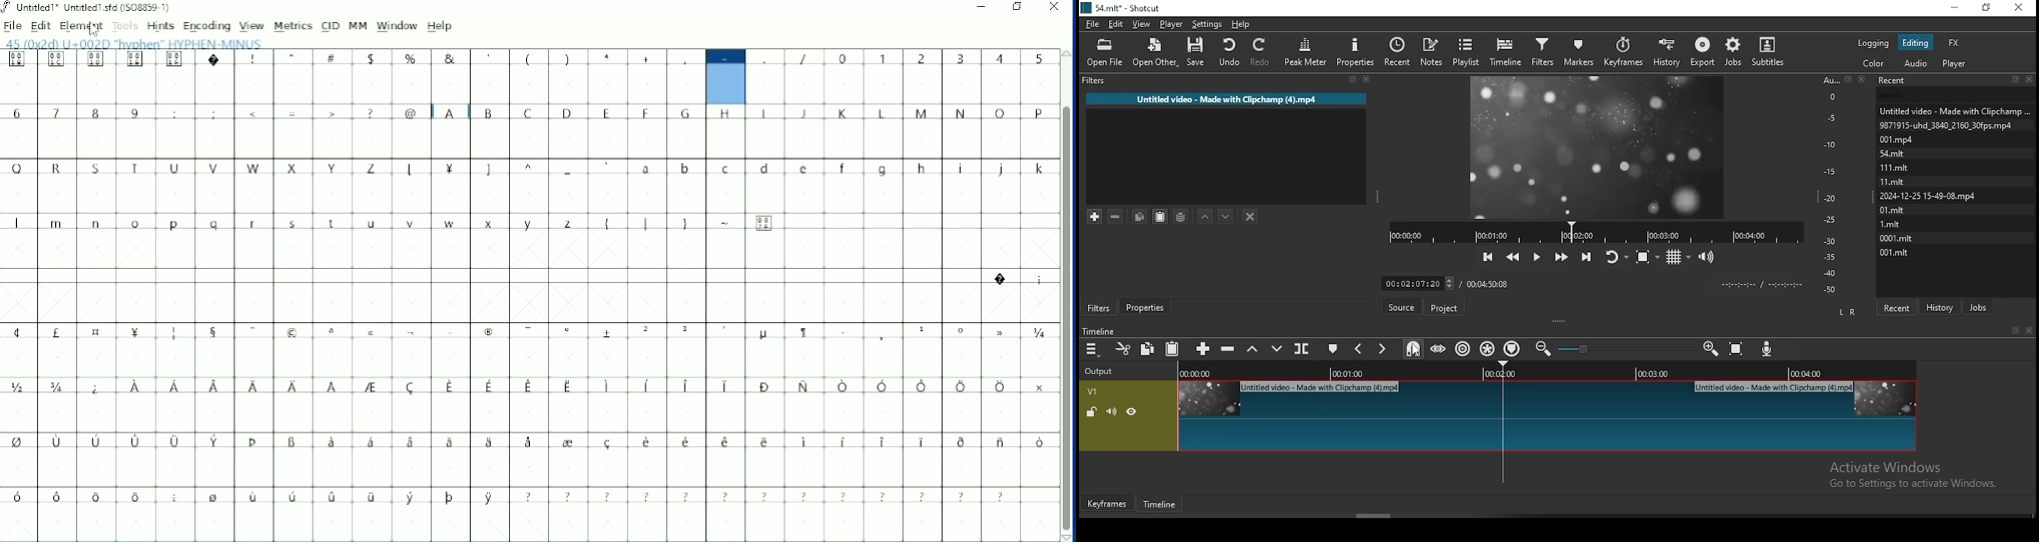 This screenshot has width=2044, height=560. What do you see at coordinates (1437, 349) in the screenshot?
I see `scrub while dragging` at bounding box center [1437, 349].